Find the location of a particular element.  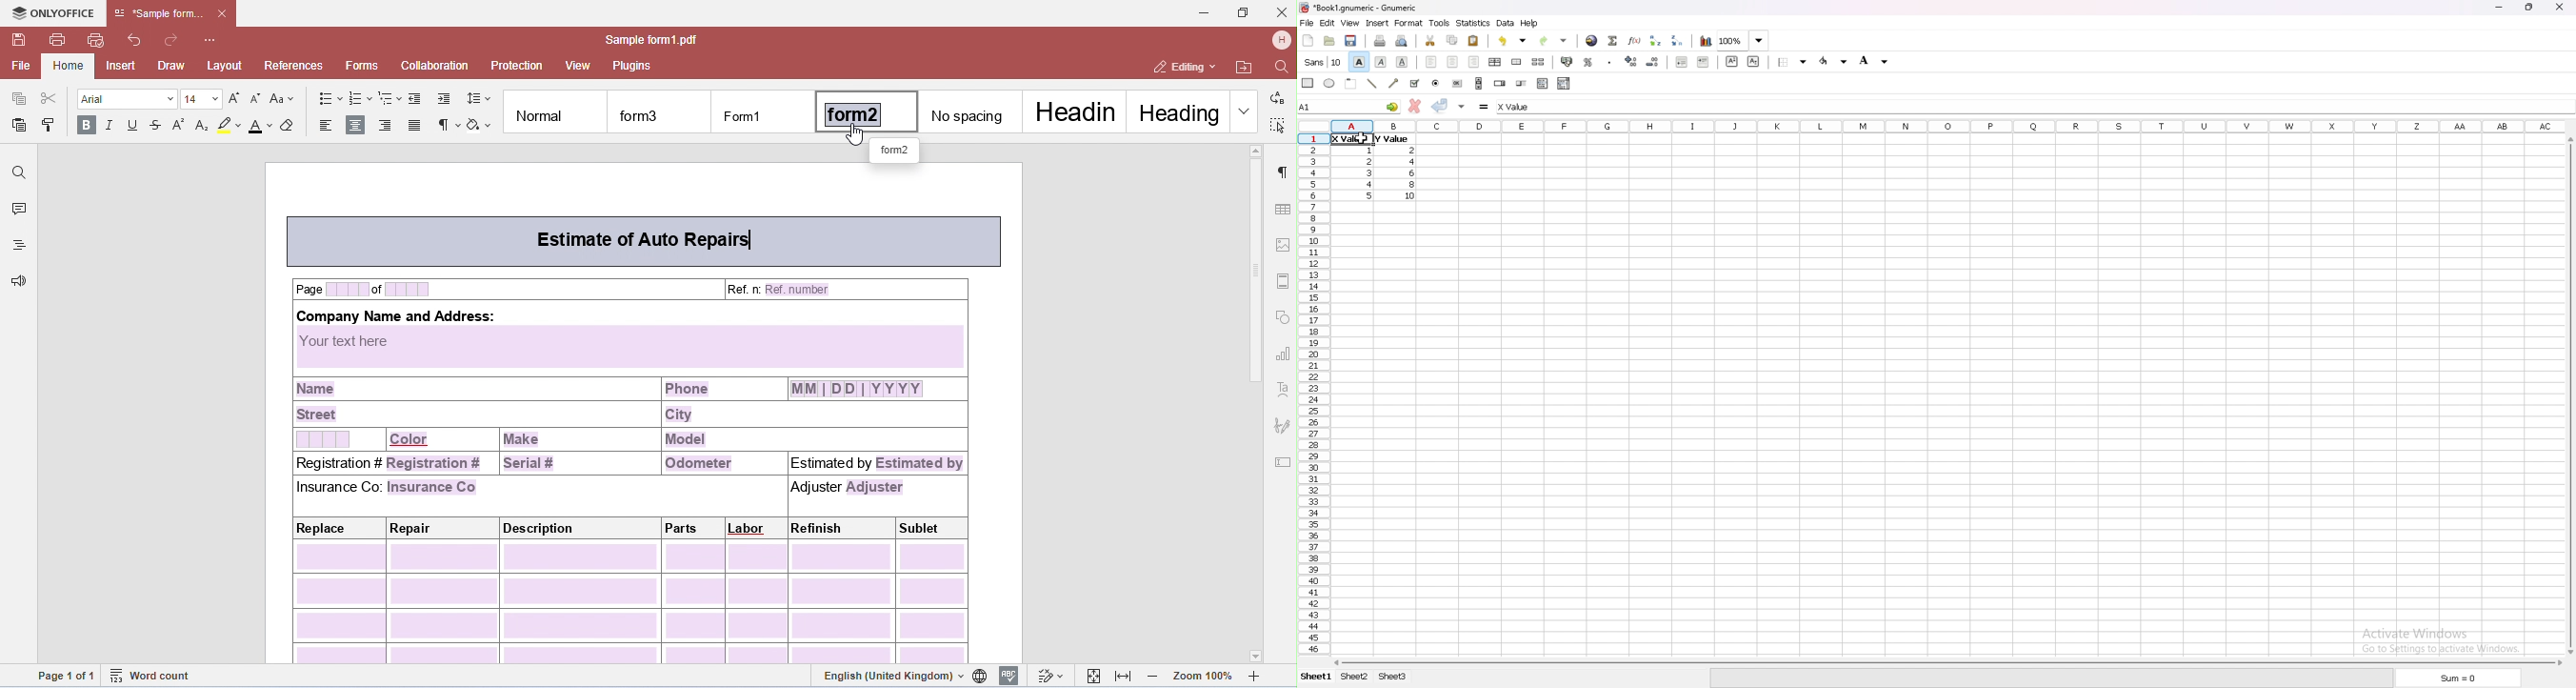

activate windows is located at coordinates (2446, 639).